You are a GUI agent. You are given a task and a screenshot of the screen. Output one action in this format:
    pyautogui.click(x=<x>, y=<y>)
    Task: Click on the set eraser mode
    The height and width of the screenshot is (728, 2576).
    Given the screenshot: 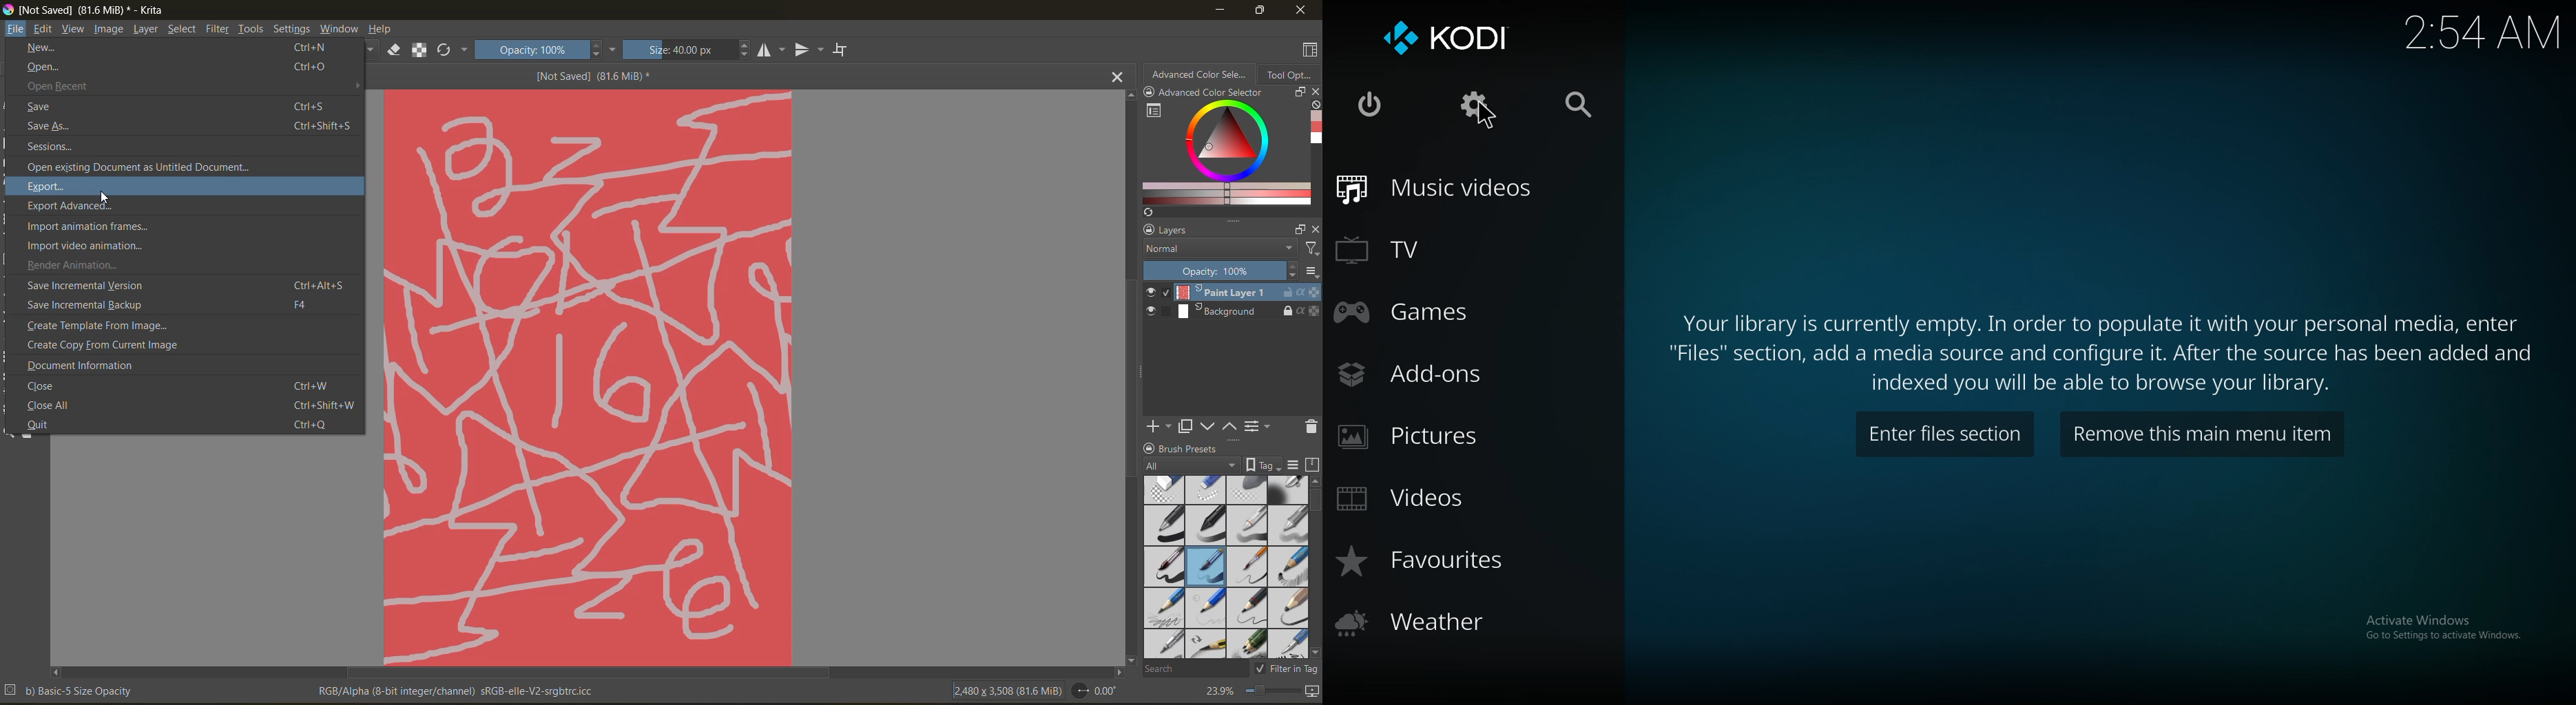 What is the action you would take?
    pyautogui.click(x=395, y=49)
    